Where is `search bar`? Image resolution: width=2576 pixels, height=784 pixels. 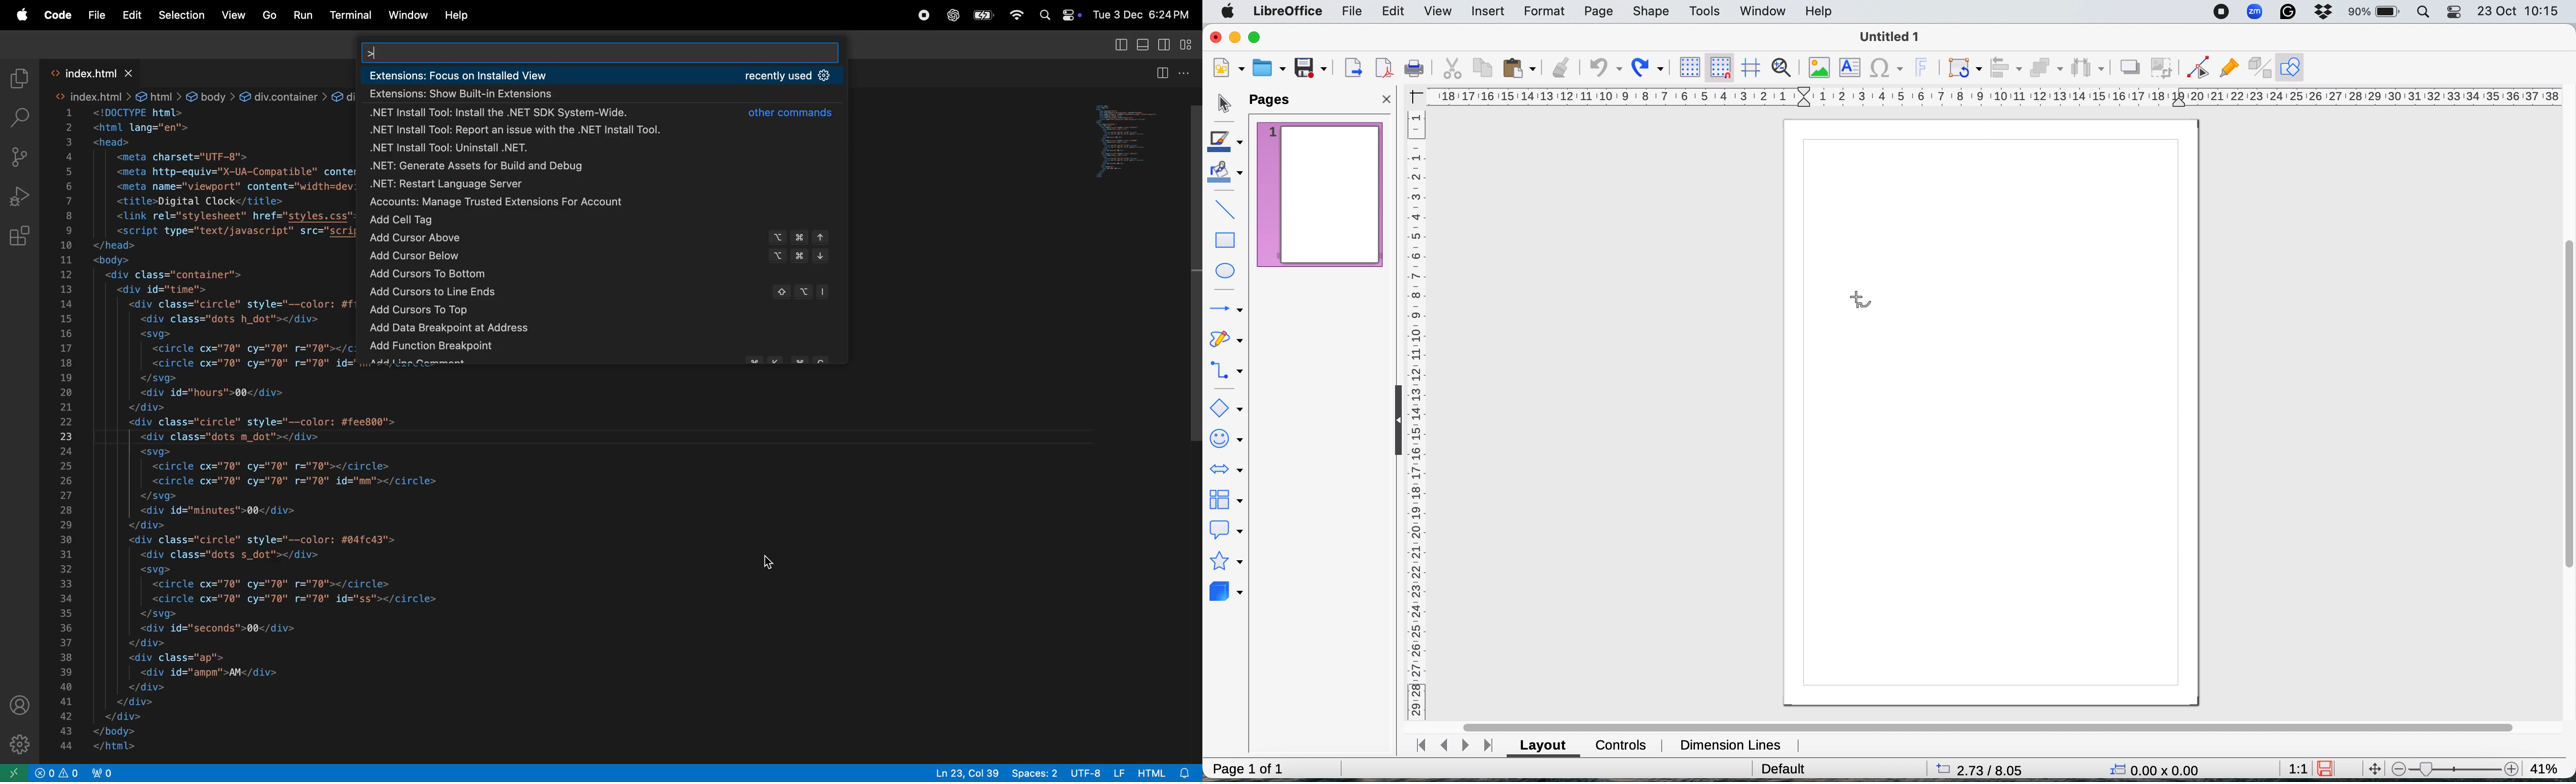
search bar is located at coordinates (603, 50).